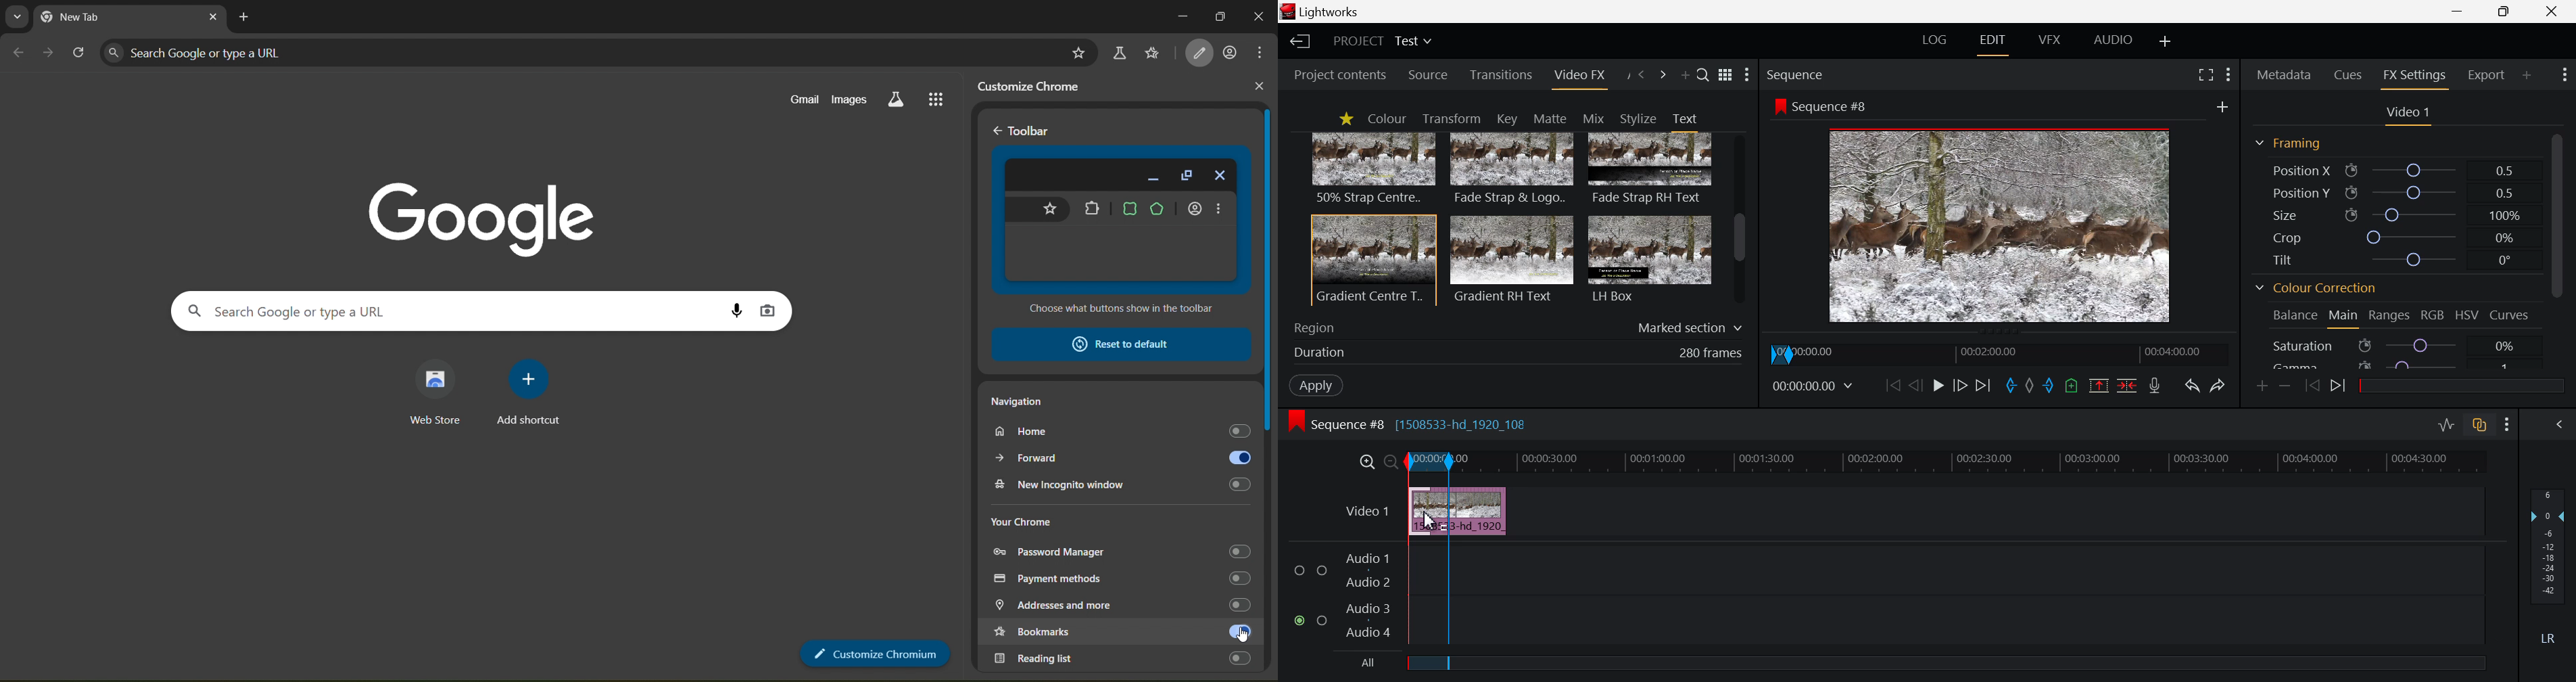  What do you see at coordinates (1118, 605) in the screenshot?
I see `addresses and more` at bounding box center [1118, 605].